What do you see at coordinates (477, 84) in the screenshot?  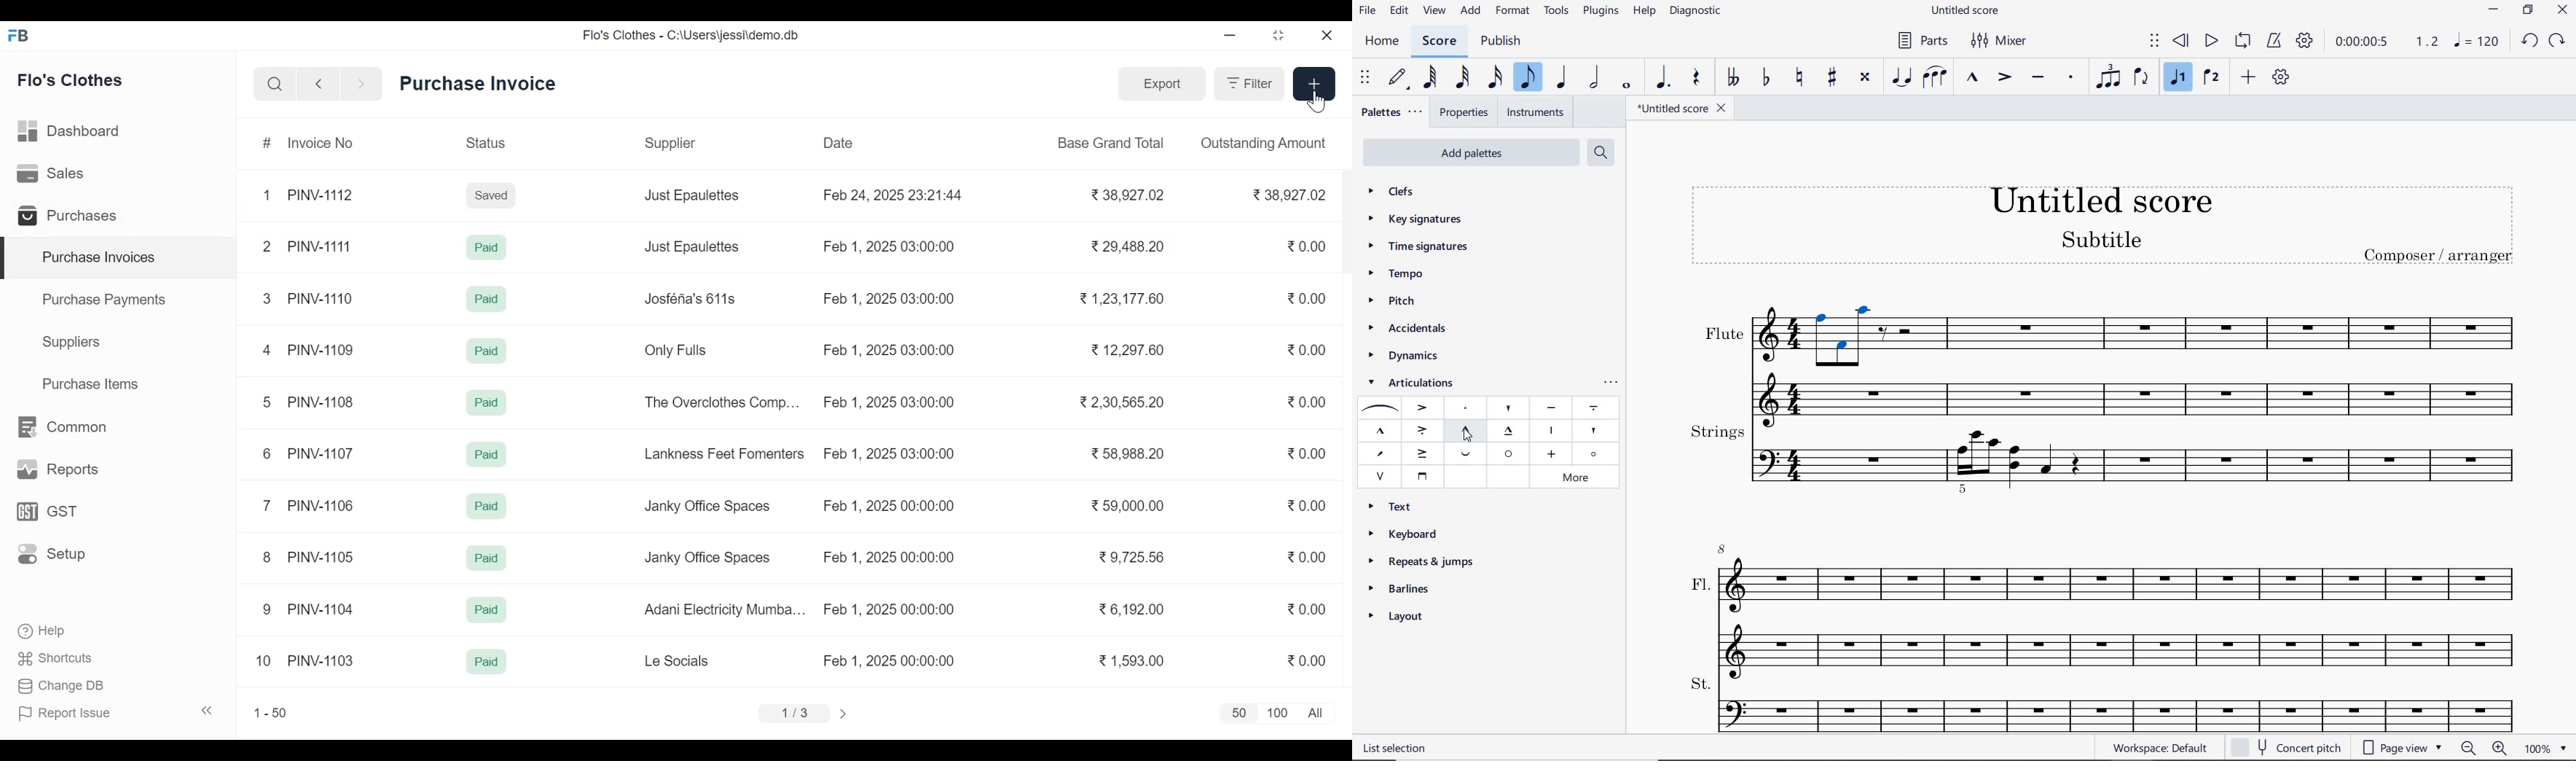 I see `Purchase Invoice` at bounding box center [477, 84].